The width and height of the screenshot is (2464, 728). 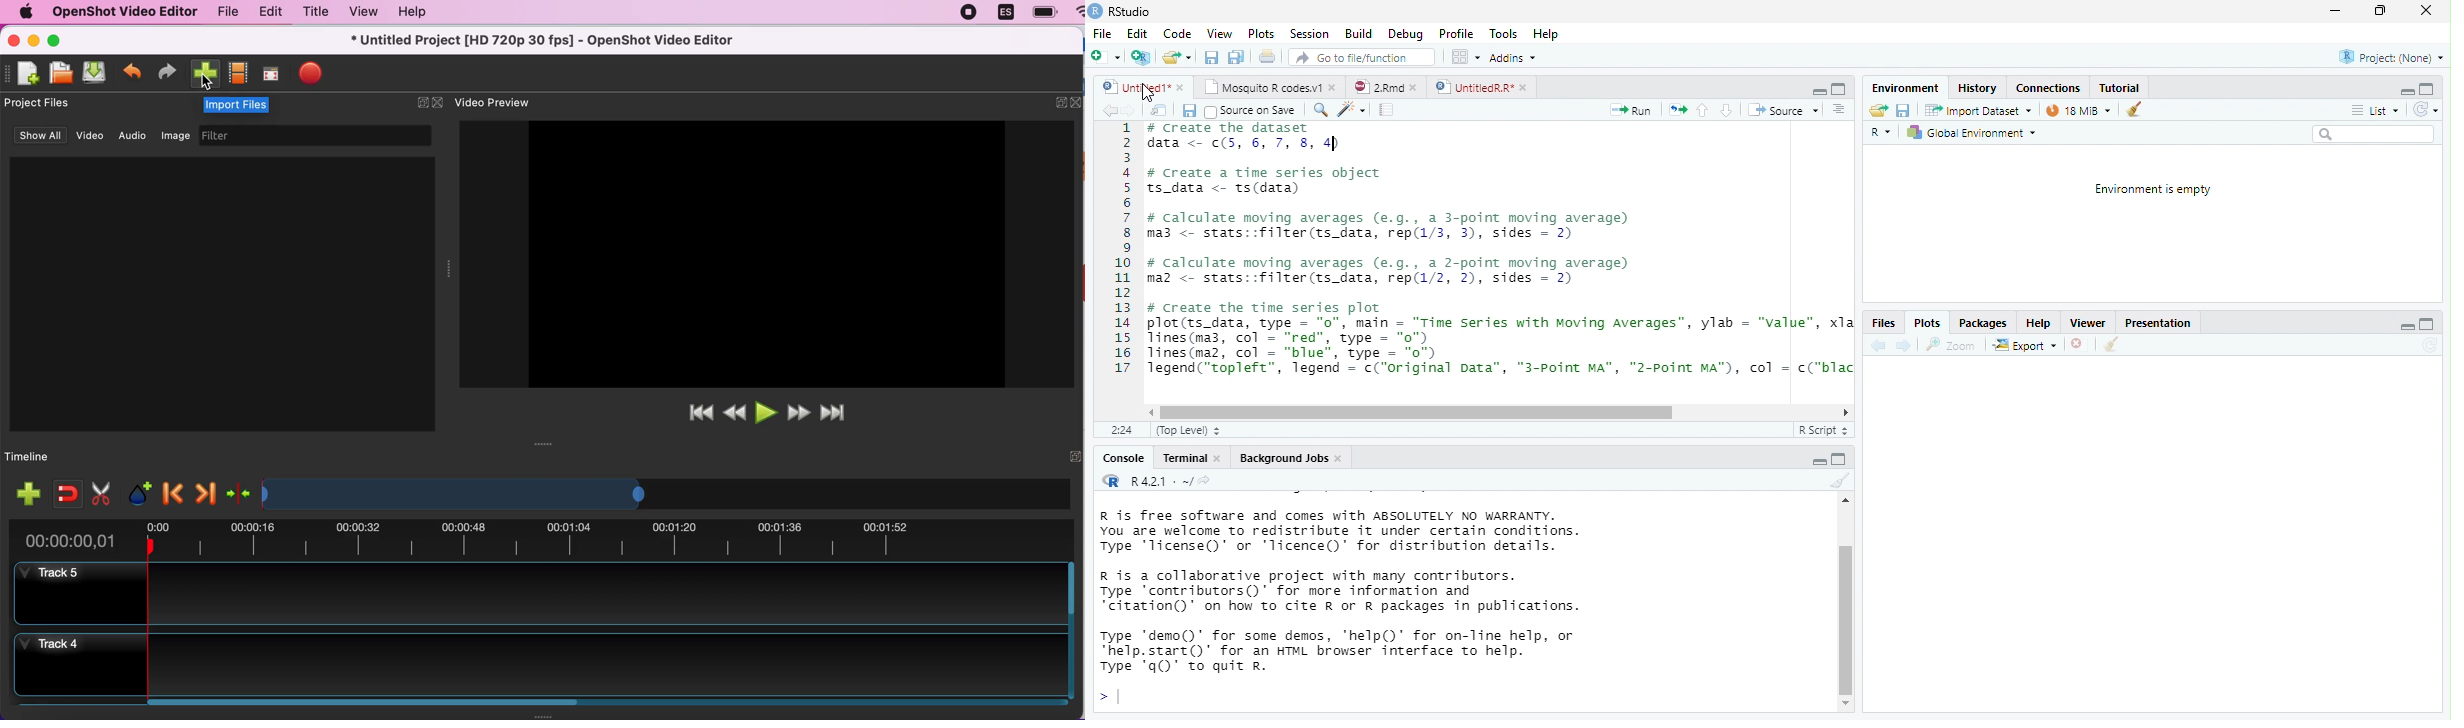 What do you see at coordinates (1456, 34) in the screenshot?
I see `Profile` at bounding box center [1456, 34].